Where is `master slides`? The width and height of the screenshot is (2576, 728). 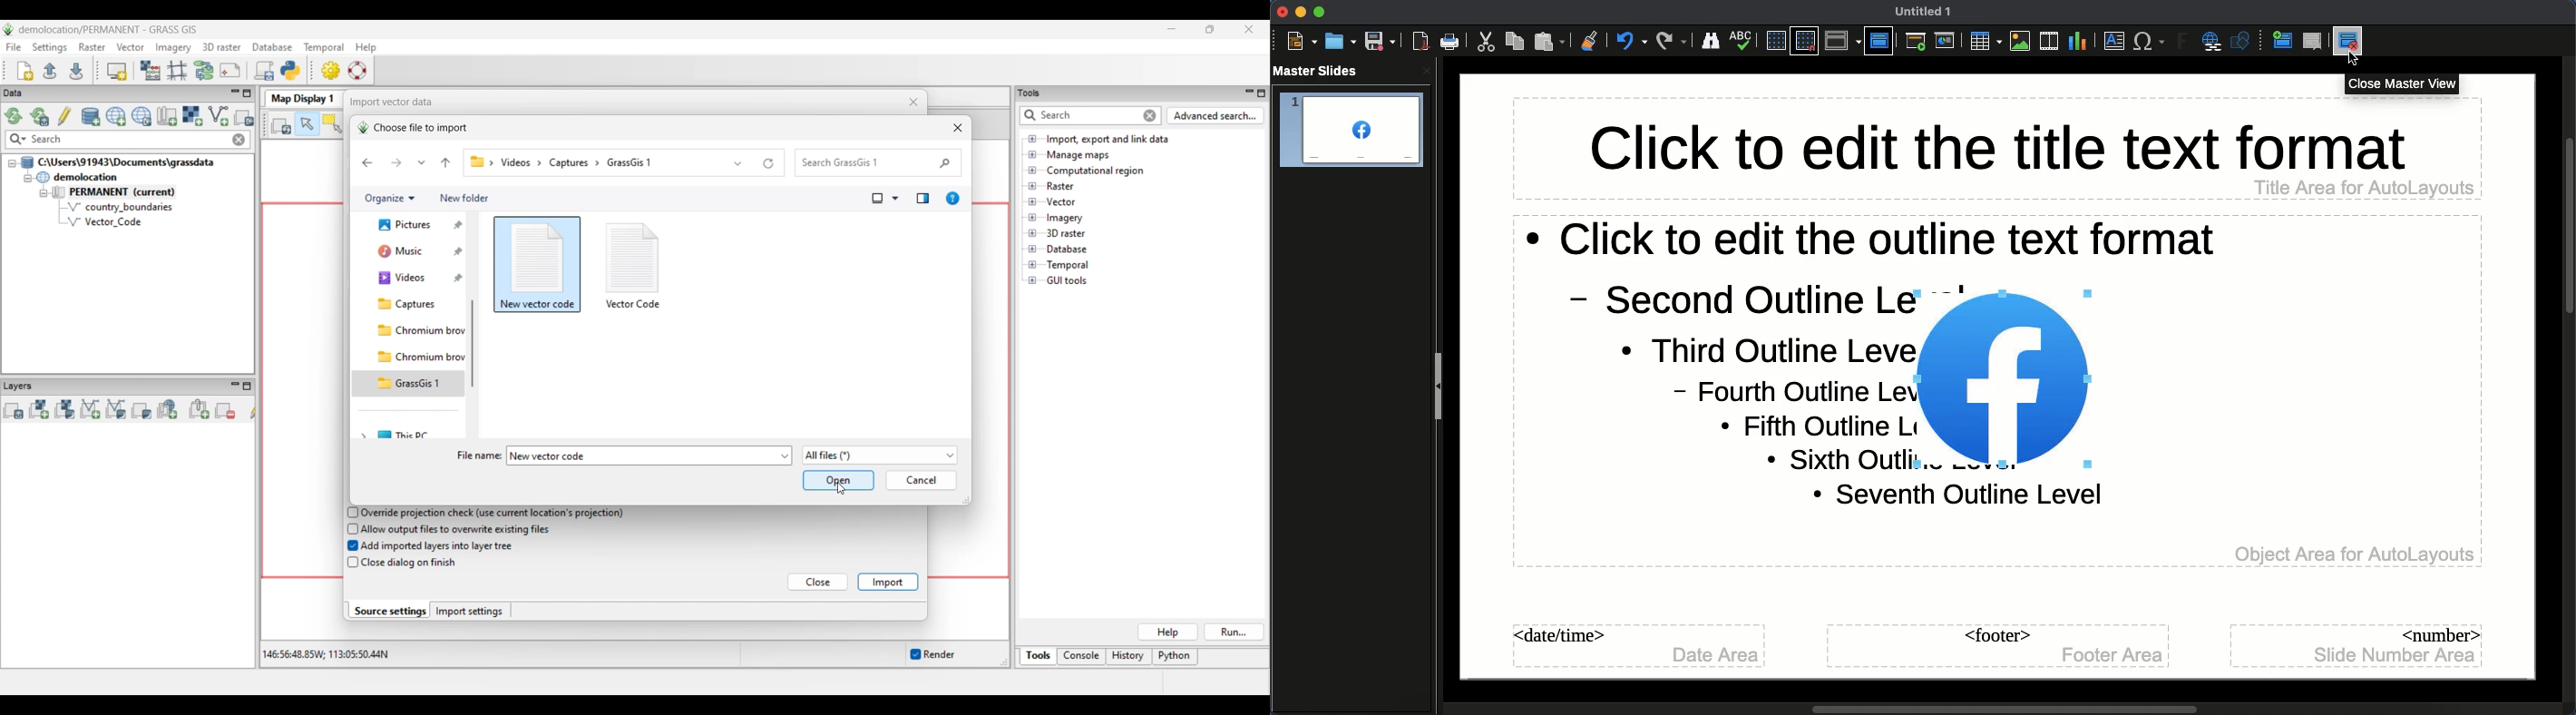
master slides is located at coordinates (1317, 70).